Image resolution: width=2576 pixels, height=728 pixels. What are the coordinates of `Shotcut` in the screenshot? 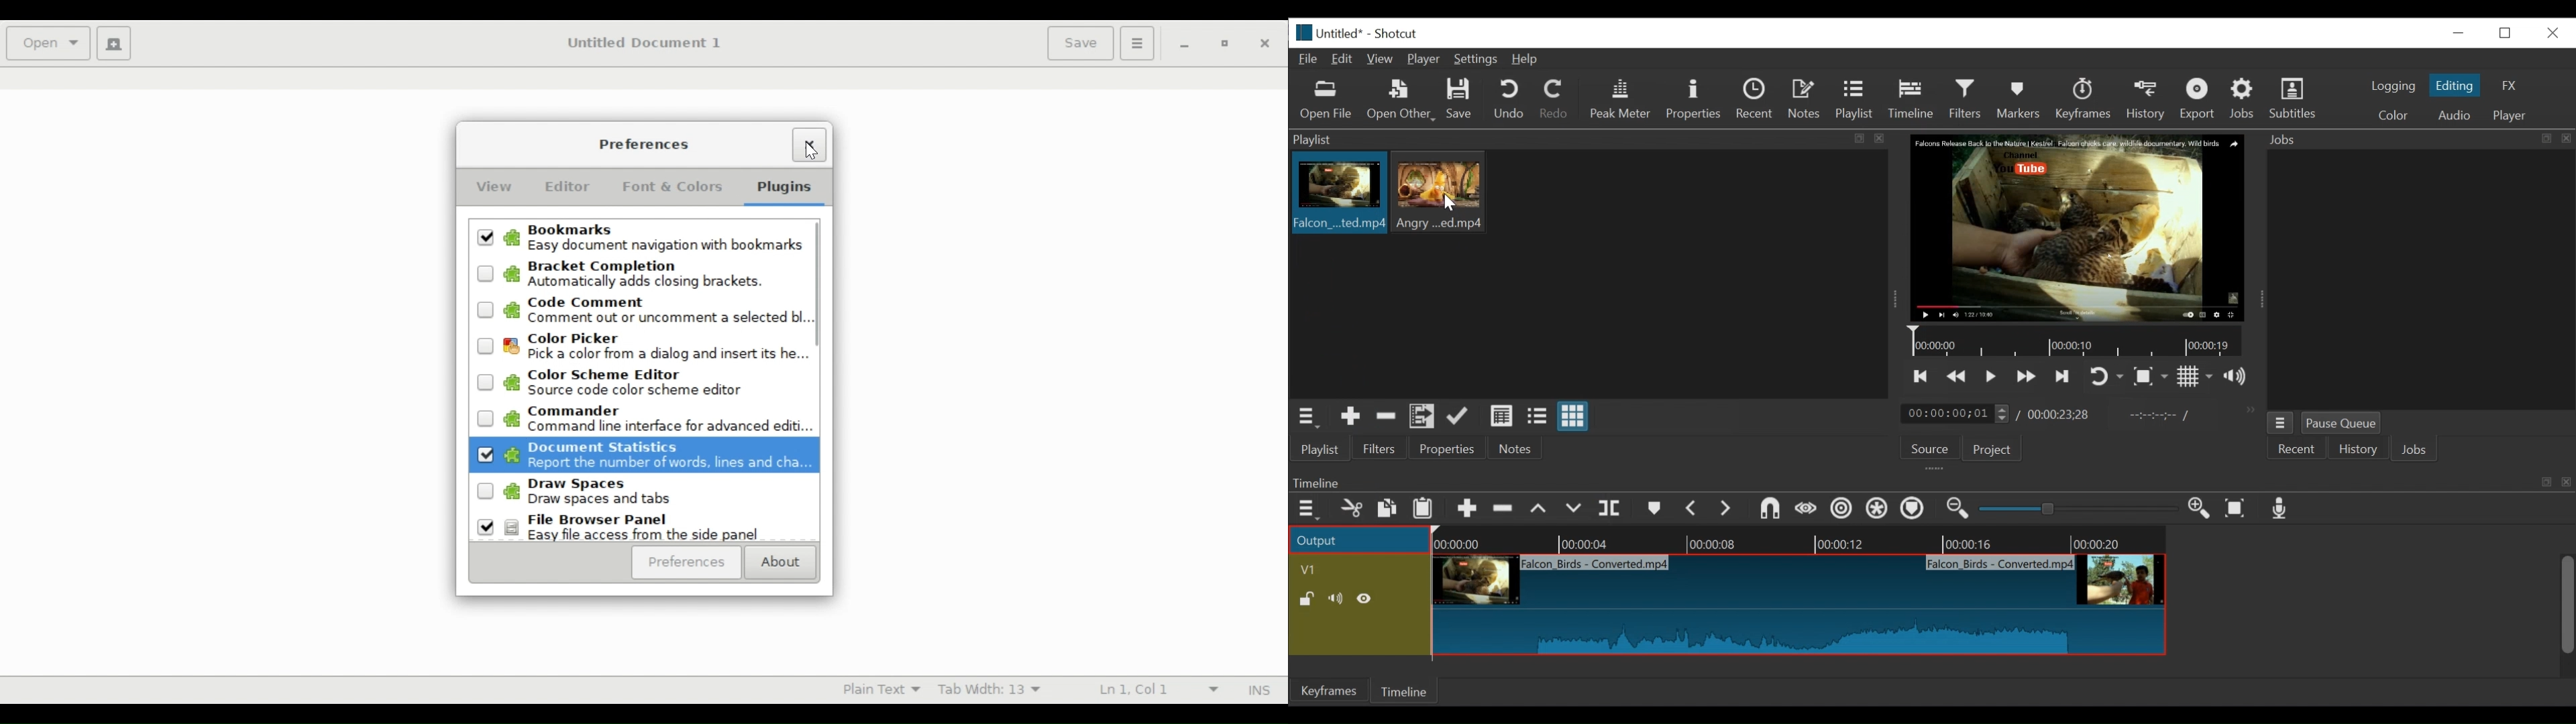 It's located at (1395, 35).